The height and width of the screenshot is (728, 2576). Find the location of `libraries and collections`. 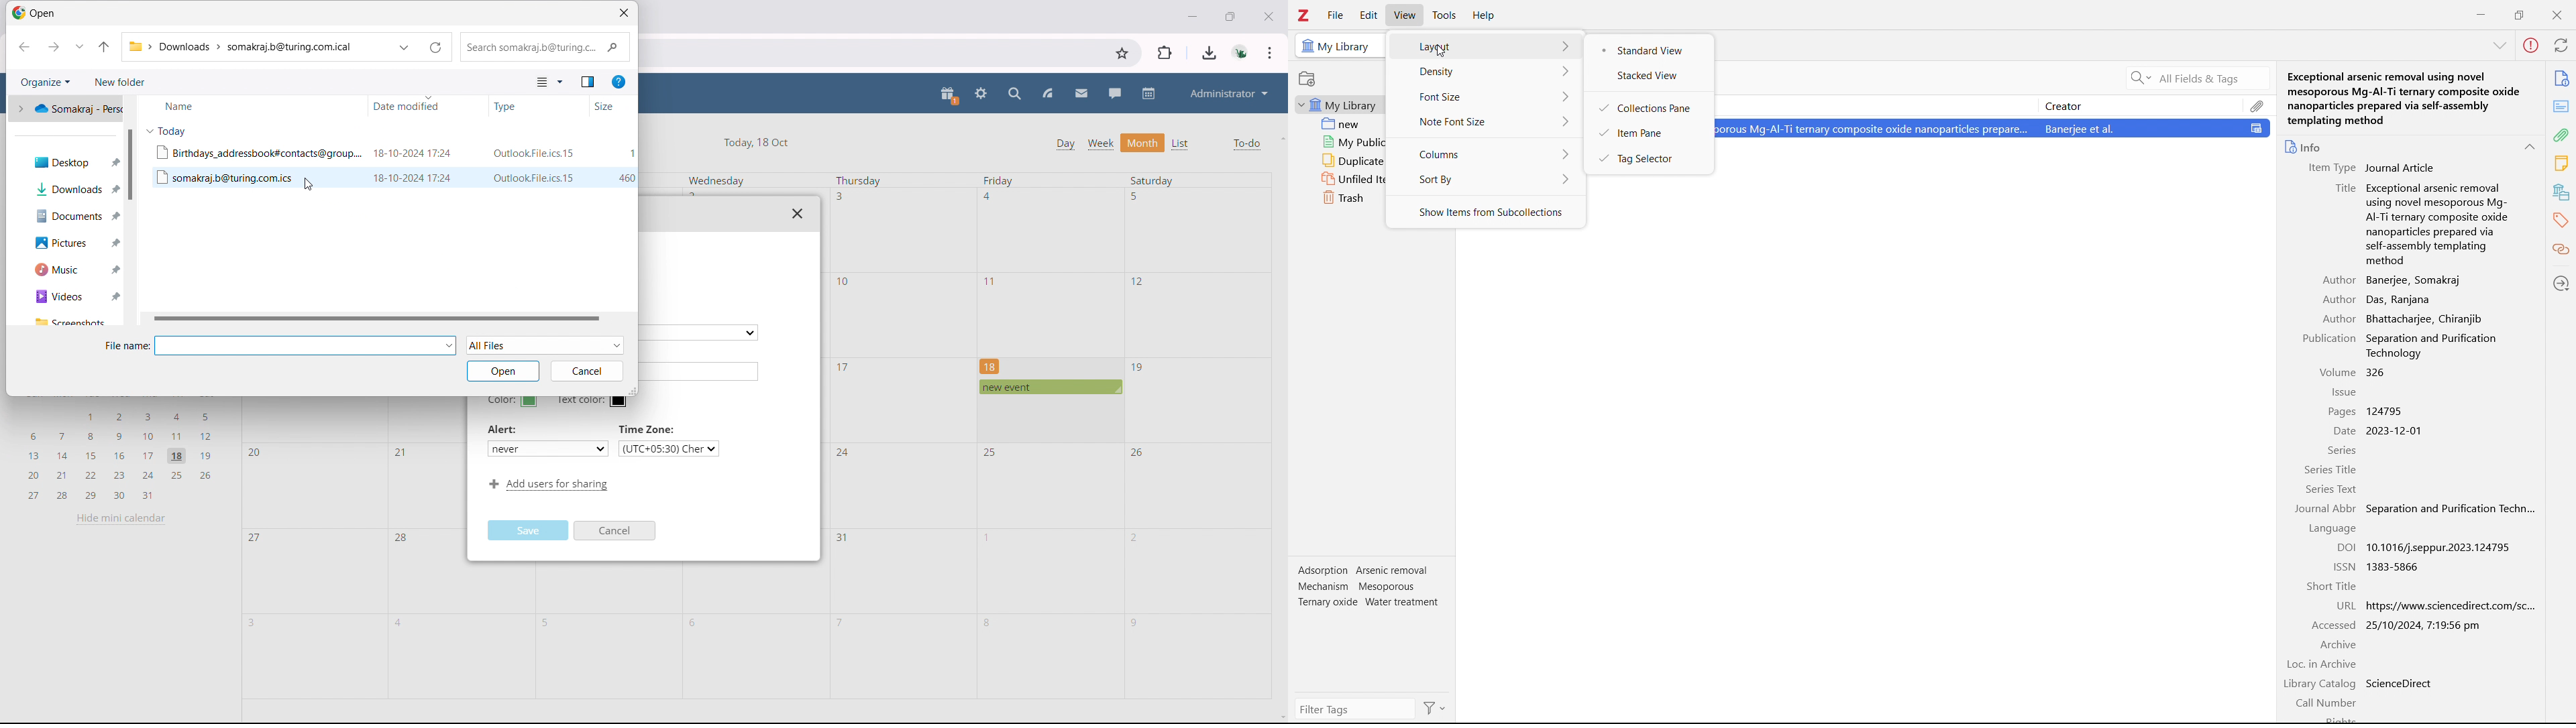

libraries and collections is located at coordinates (2561, 192).